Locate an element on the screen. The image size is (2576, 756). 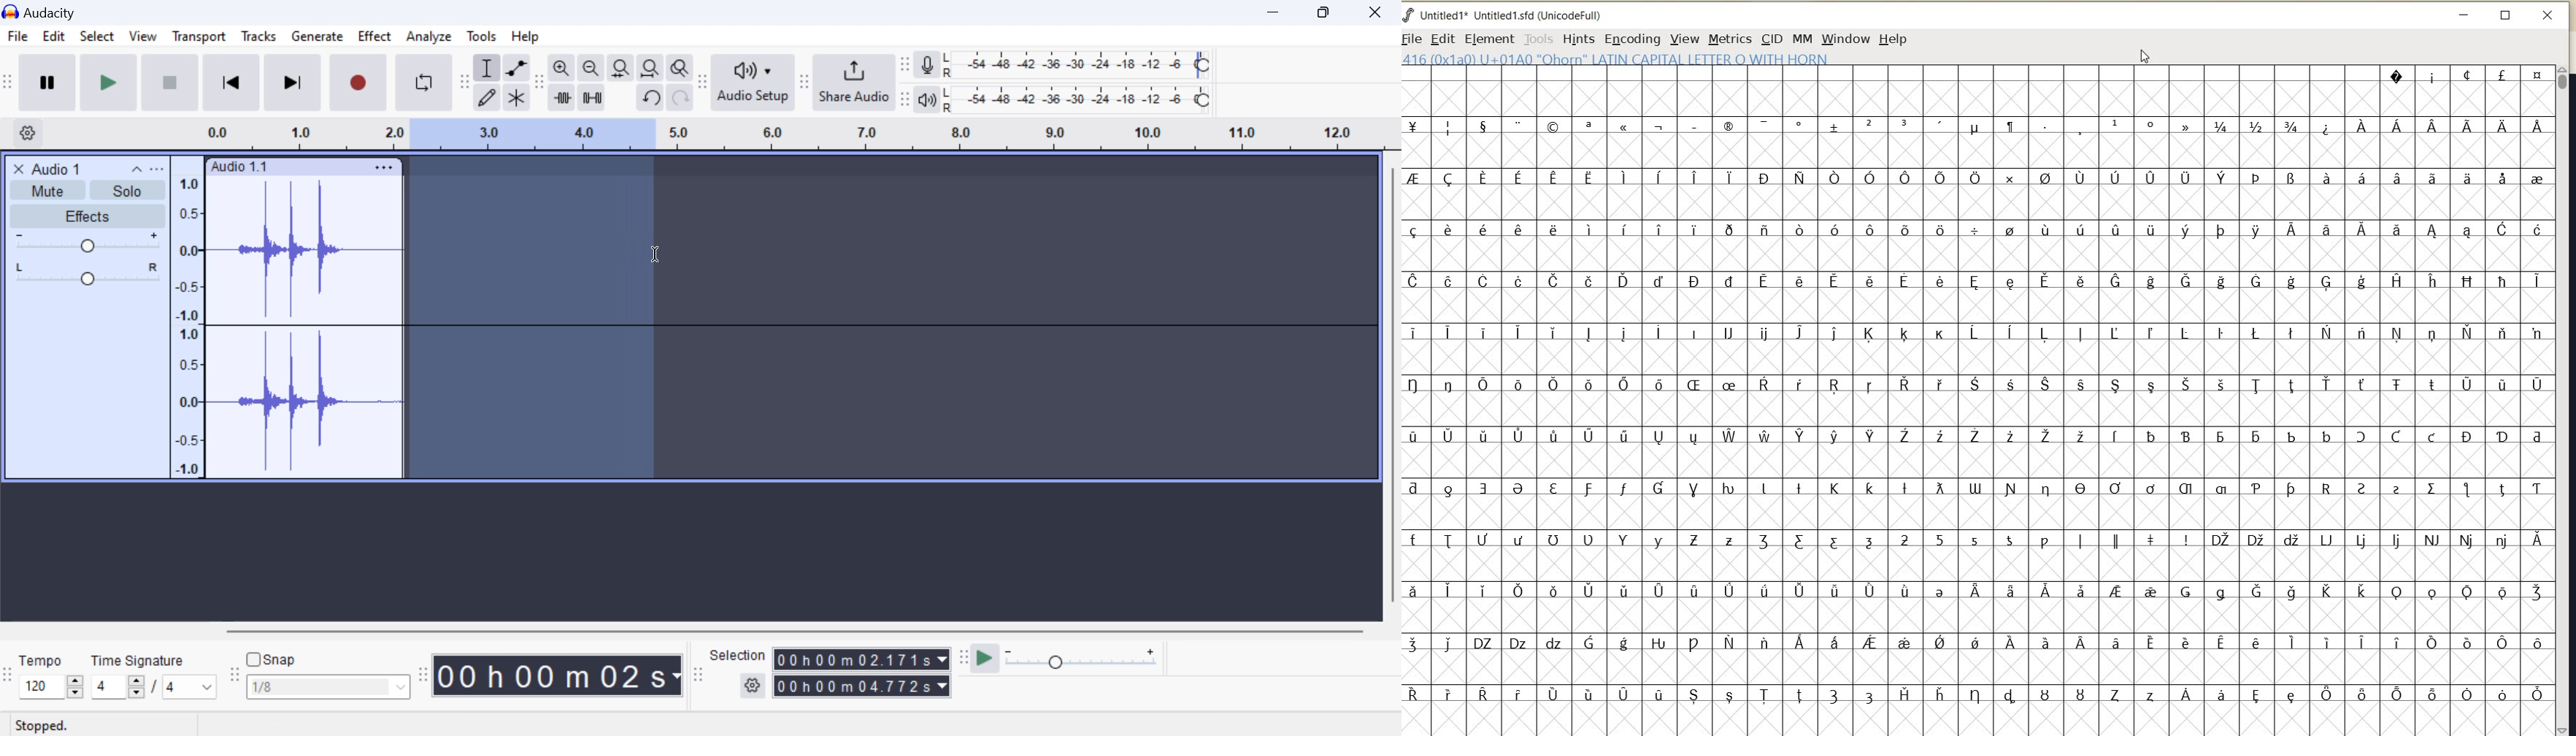
zoom out is located at coordinates (591, 69).